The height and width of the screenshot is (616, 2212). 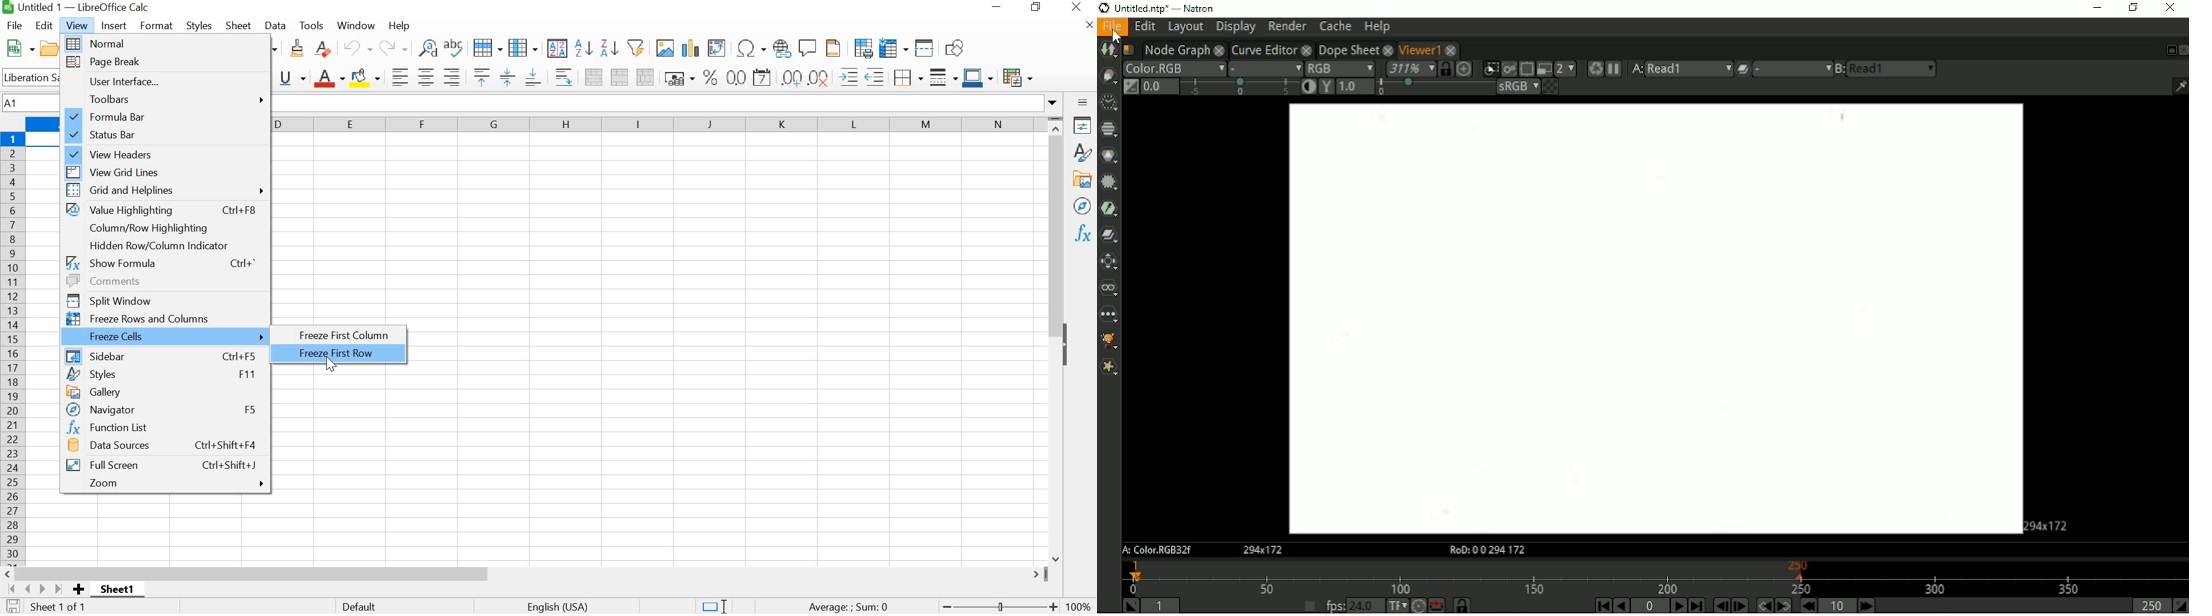 I want to click on ADD DECIMAL PLACE OR DELETE DECIMAL PLACE, so click(x=807, y=76).